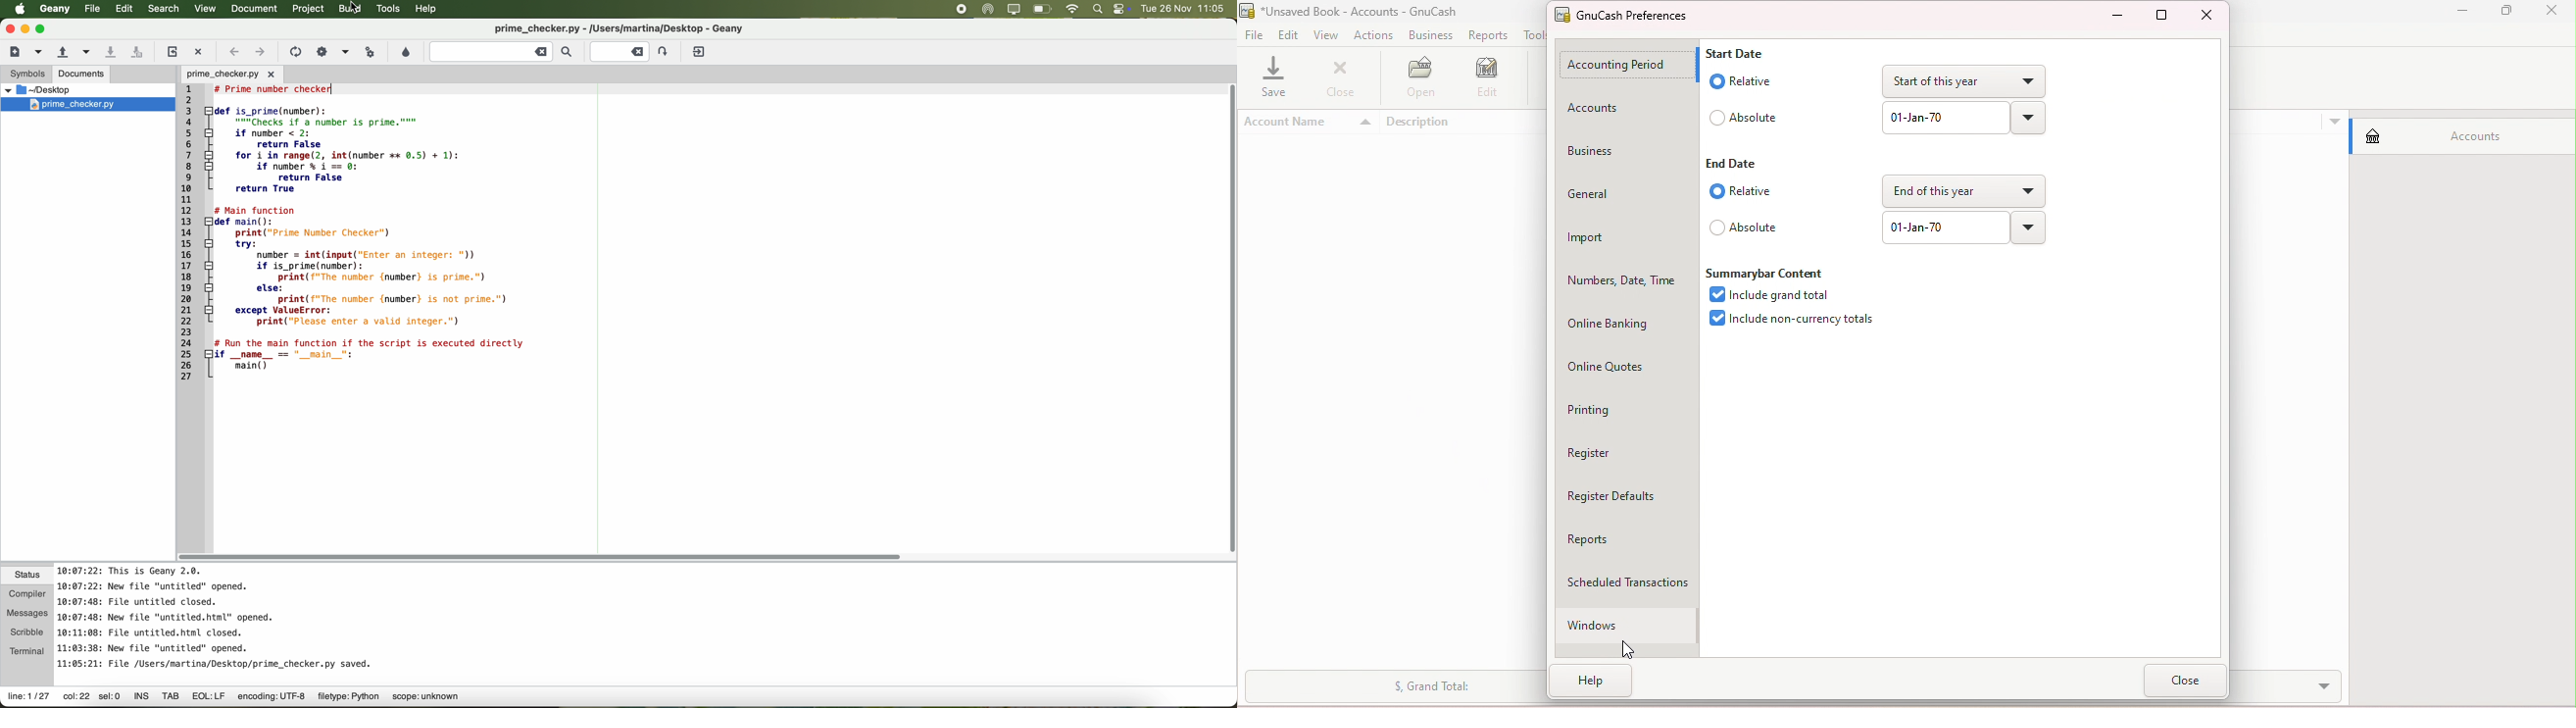 This screenshot has width=2576, height=728. Describe the element at coordinates (25, 28) in the screenshot. I see `minimize Geany` at that location.